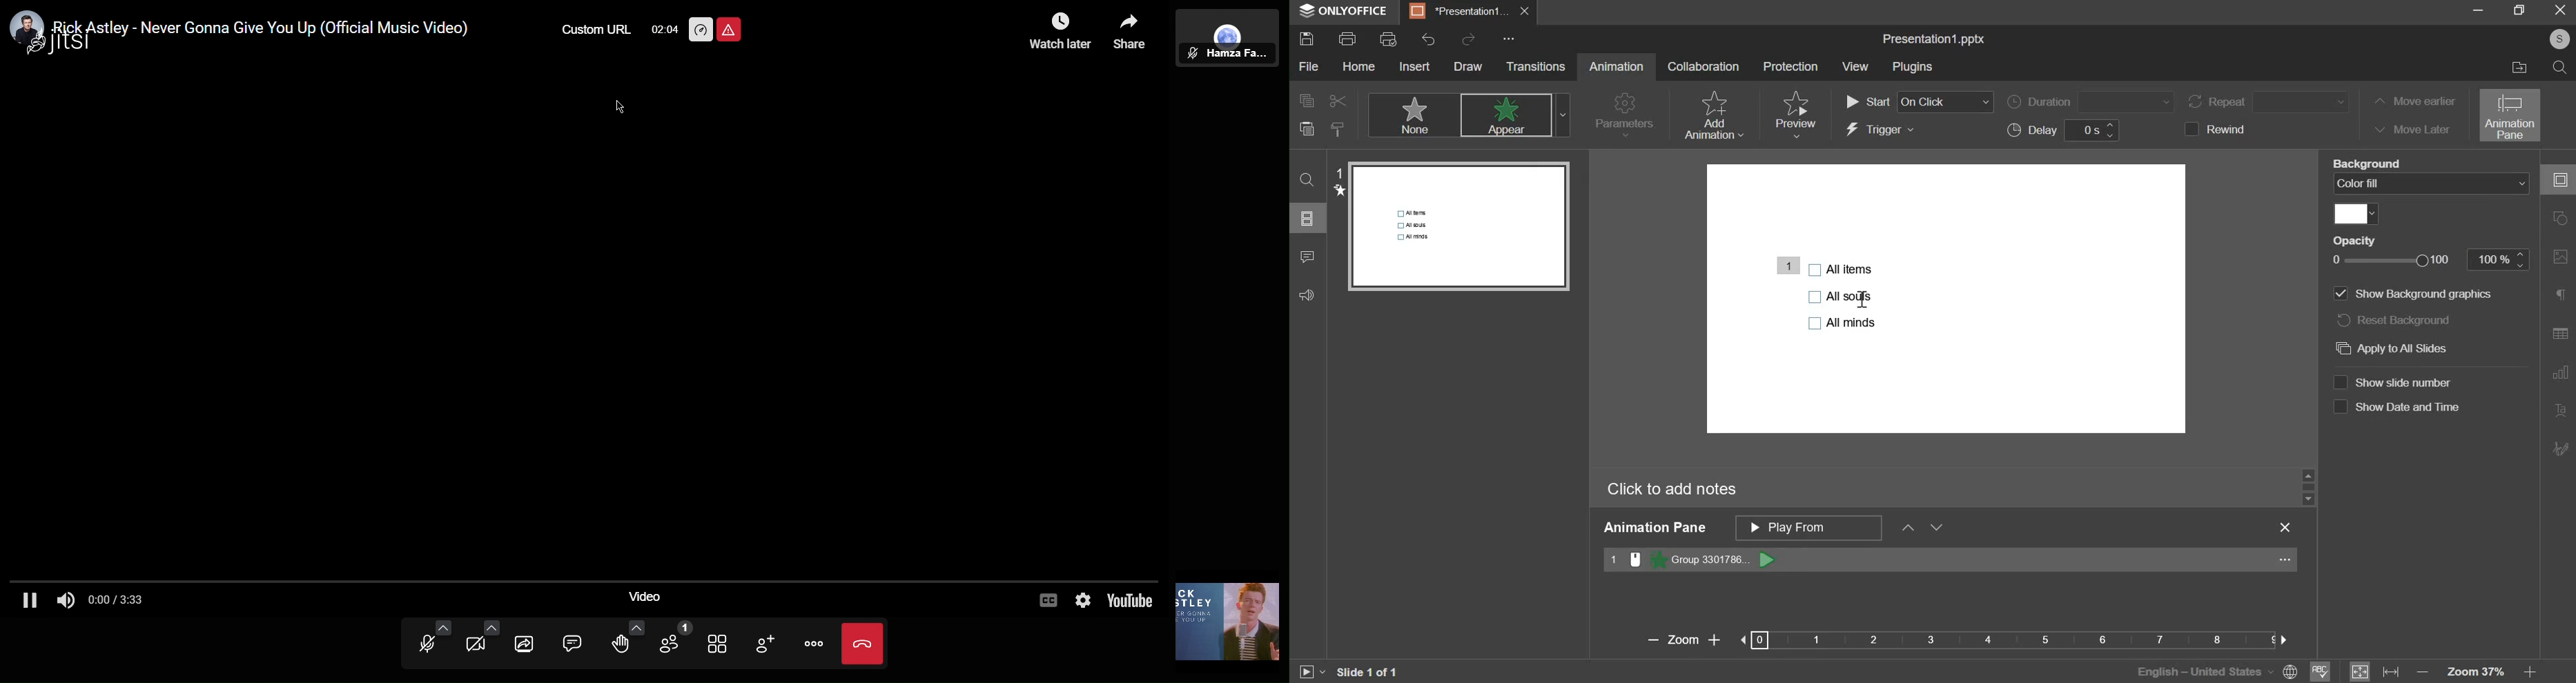  What do you see at coordinates (1366, 672) in the screenshot?
I see `slide 1 of 1` at bounding box center [1366, 672].